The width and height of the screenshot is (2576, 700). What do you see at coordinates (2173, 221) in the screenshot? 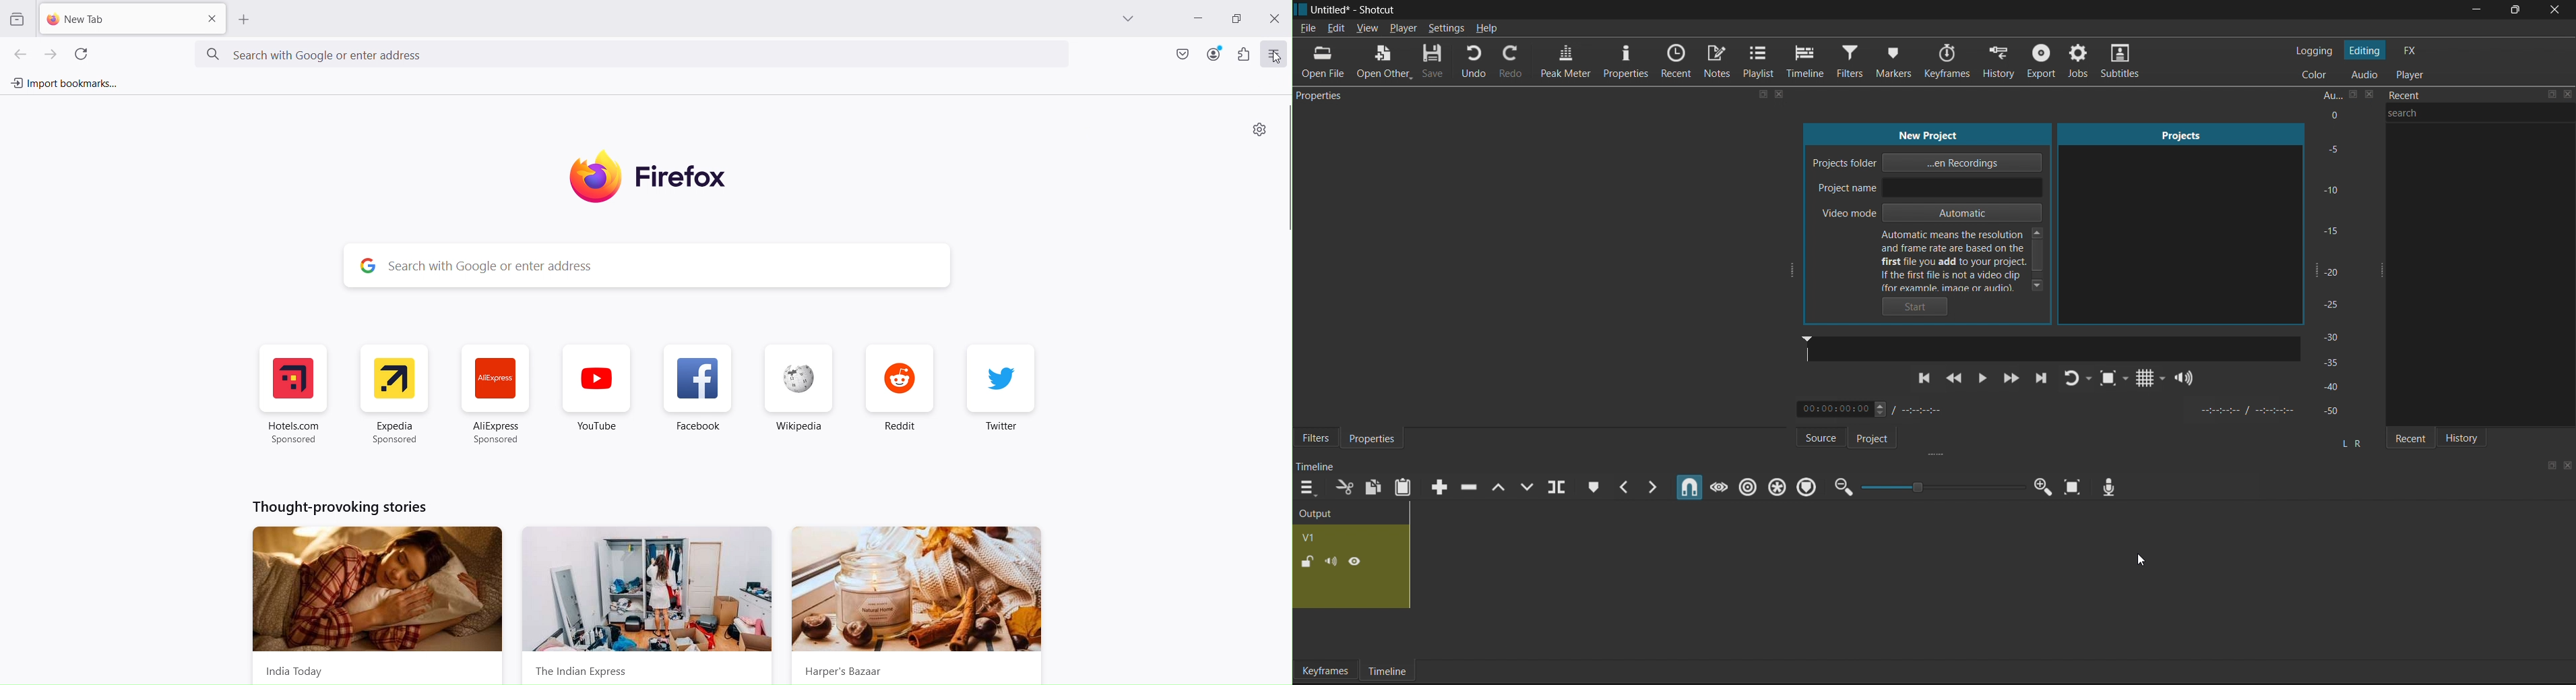
I see `Projects` at bounding box center [2173, 221].